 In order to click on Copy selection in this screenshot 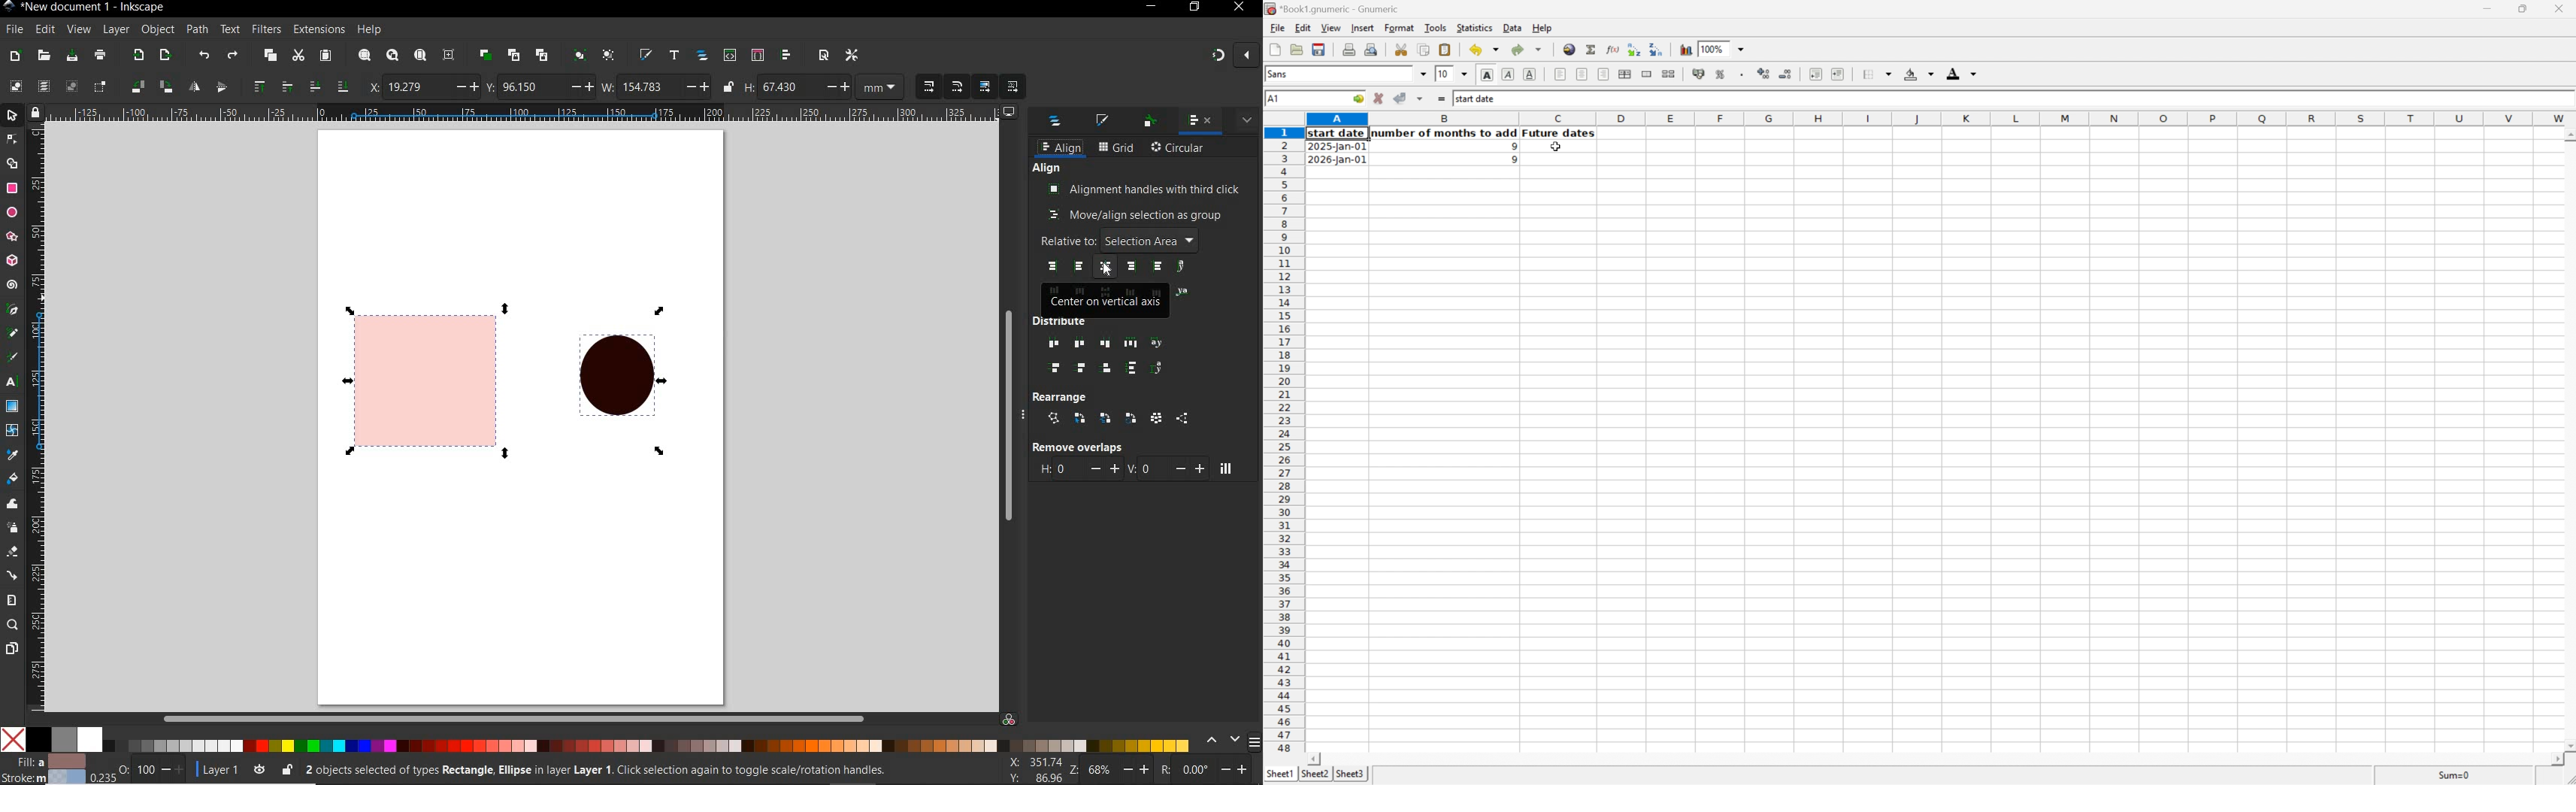, I will do `click(1424, 49)`.